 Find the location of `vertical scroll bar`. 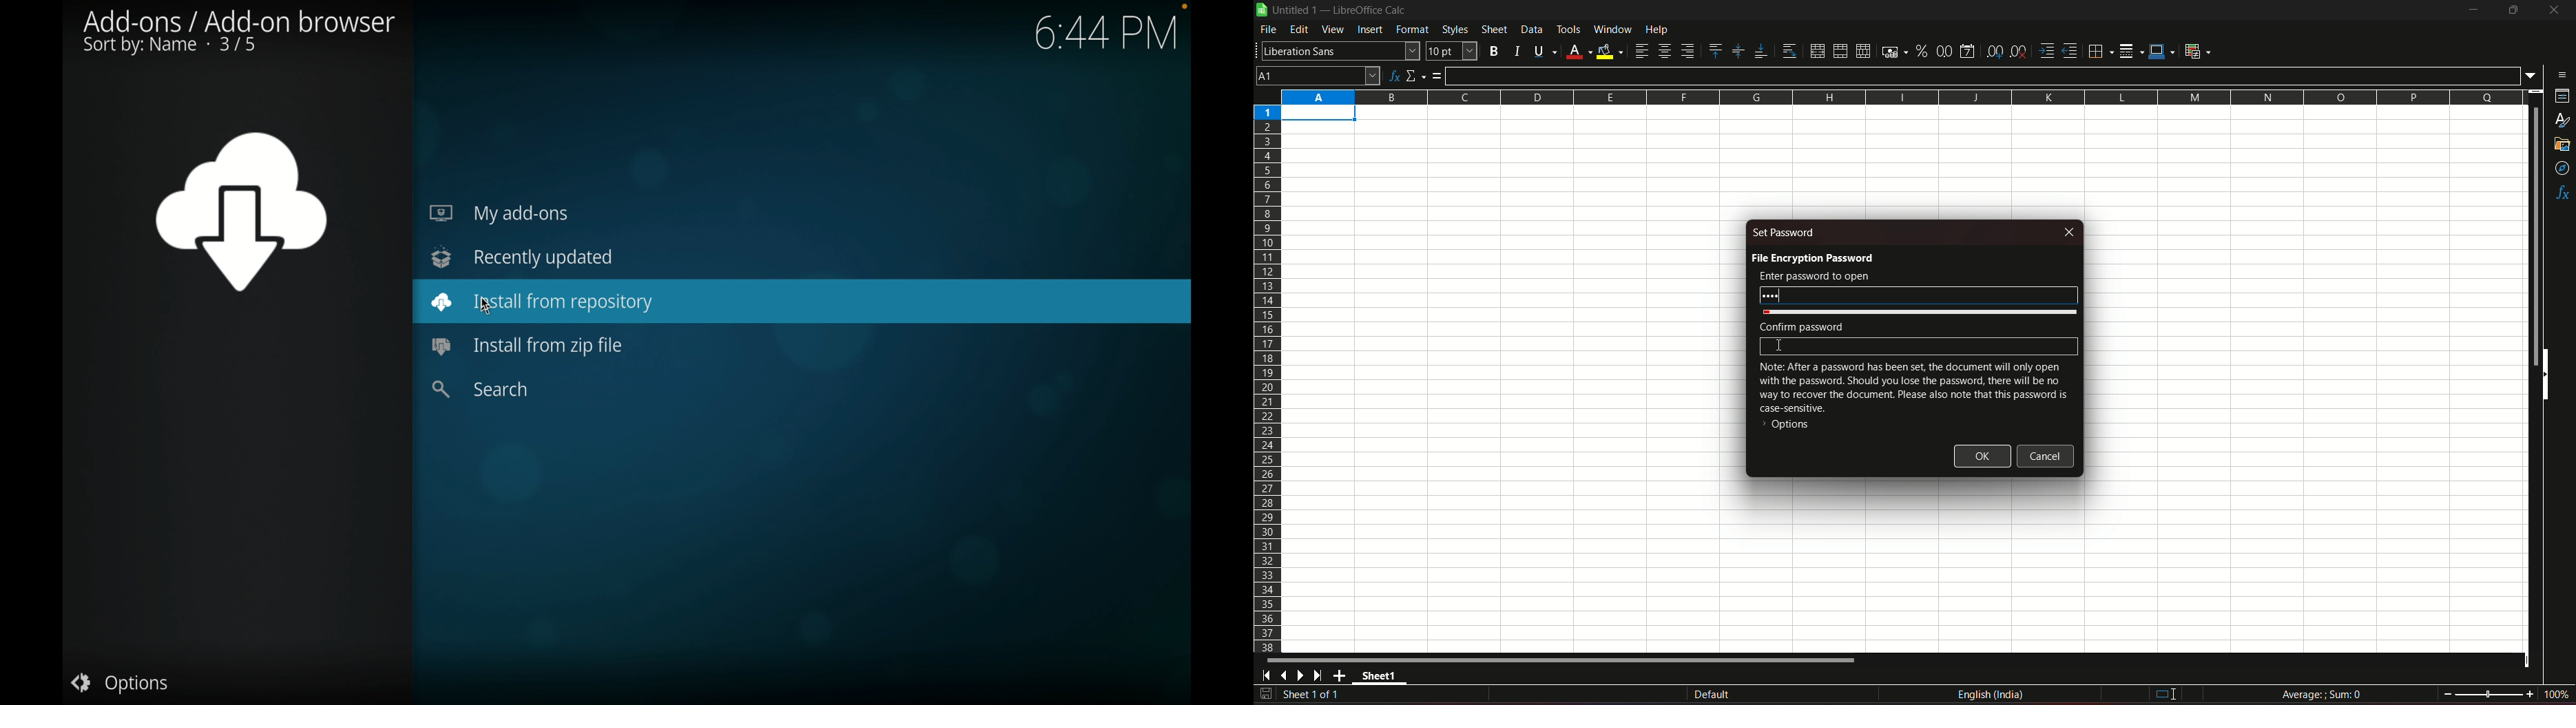

vertical scroll bar is located at coordinates (2534, 234).